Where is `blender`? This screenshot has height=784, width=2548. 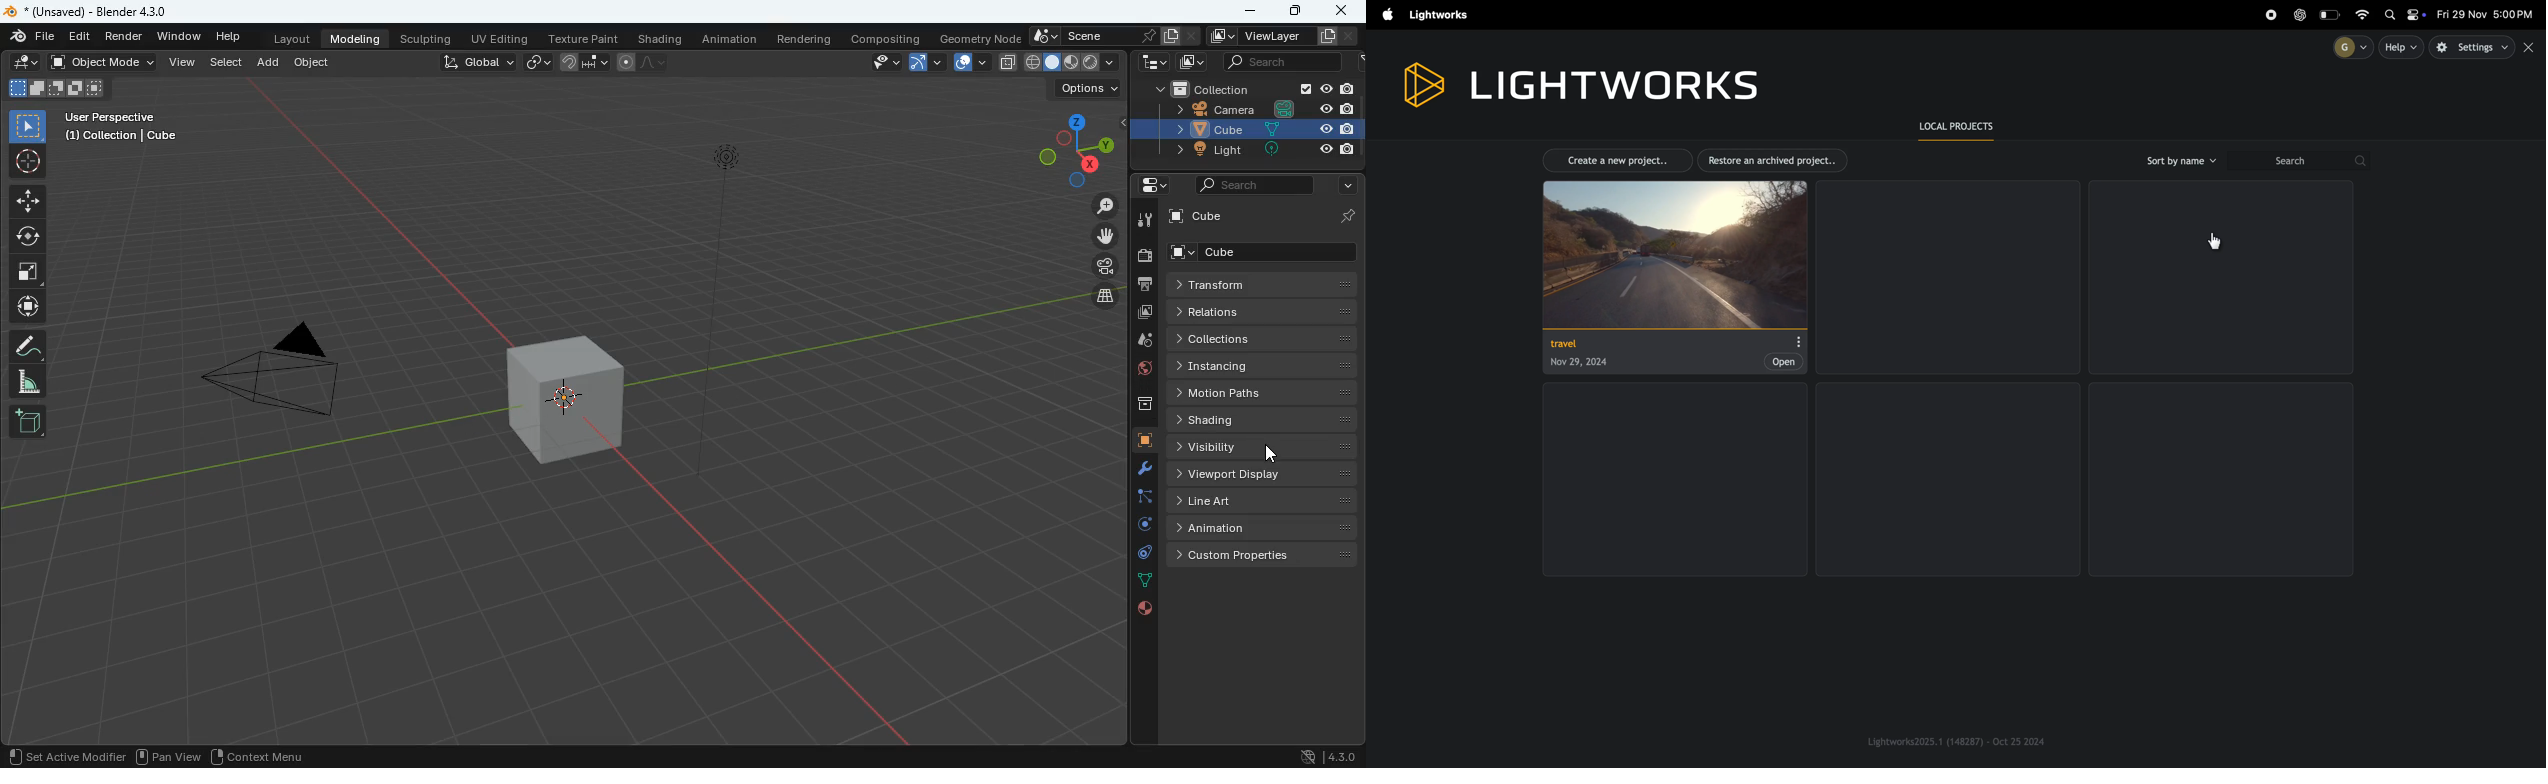
blender is located at coordinates (112, 10).